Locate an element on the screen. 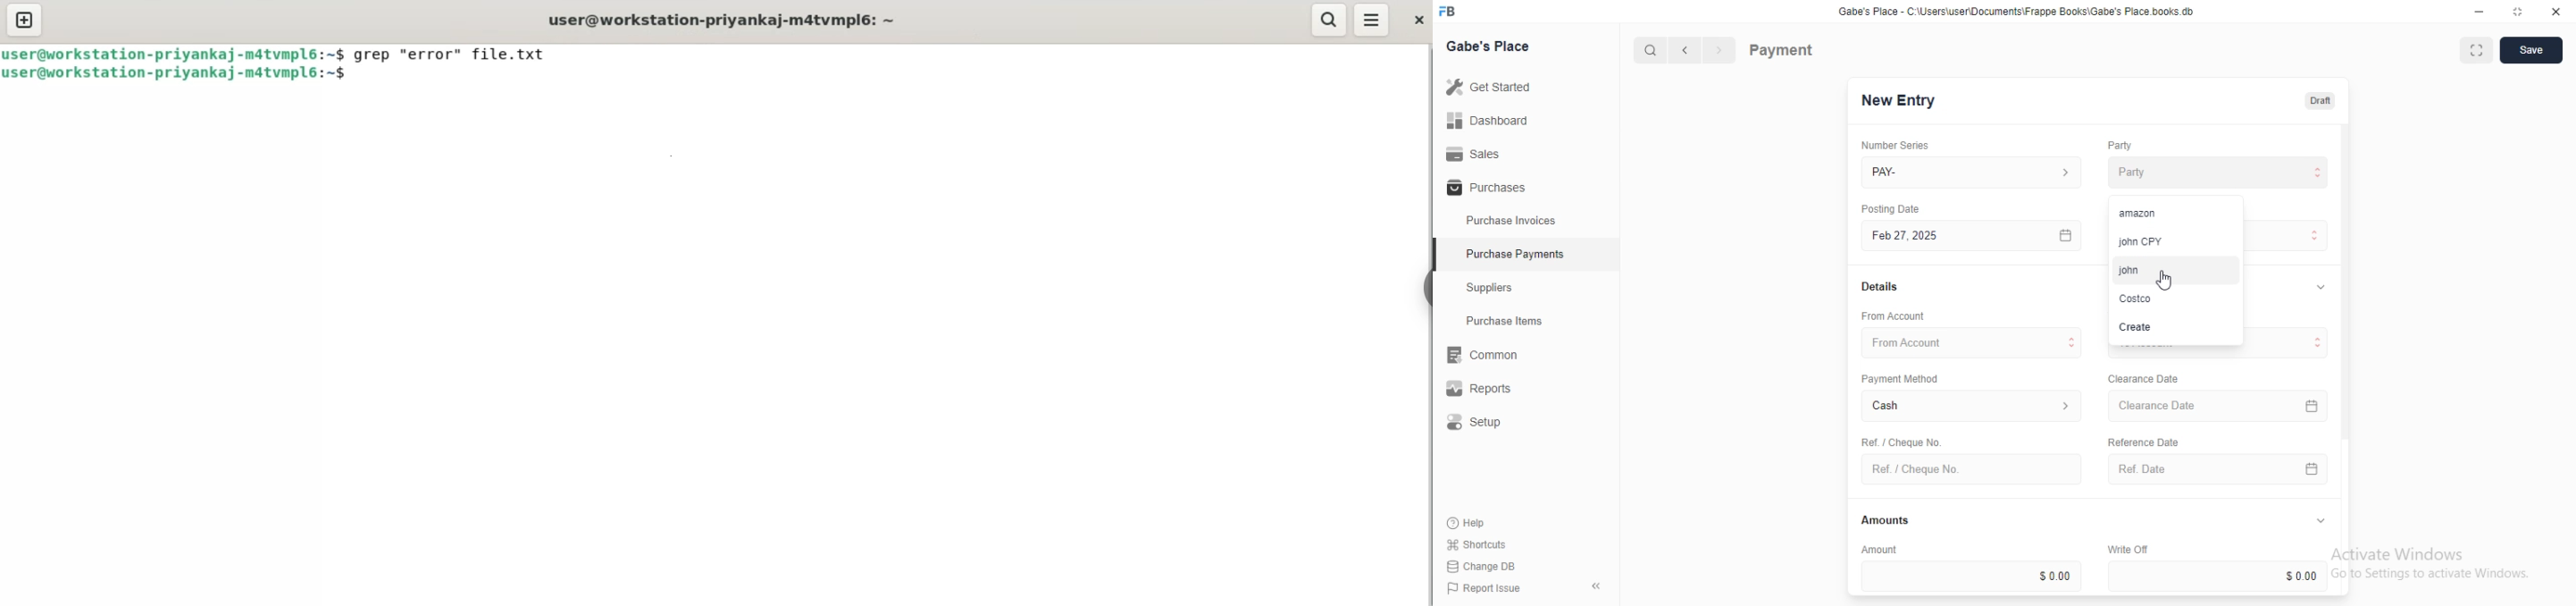 This screenshot has width=2576, height=616. Change DB is located at coordinates (1479, 565).